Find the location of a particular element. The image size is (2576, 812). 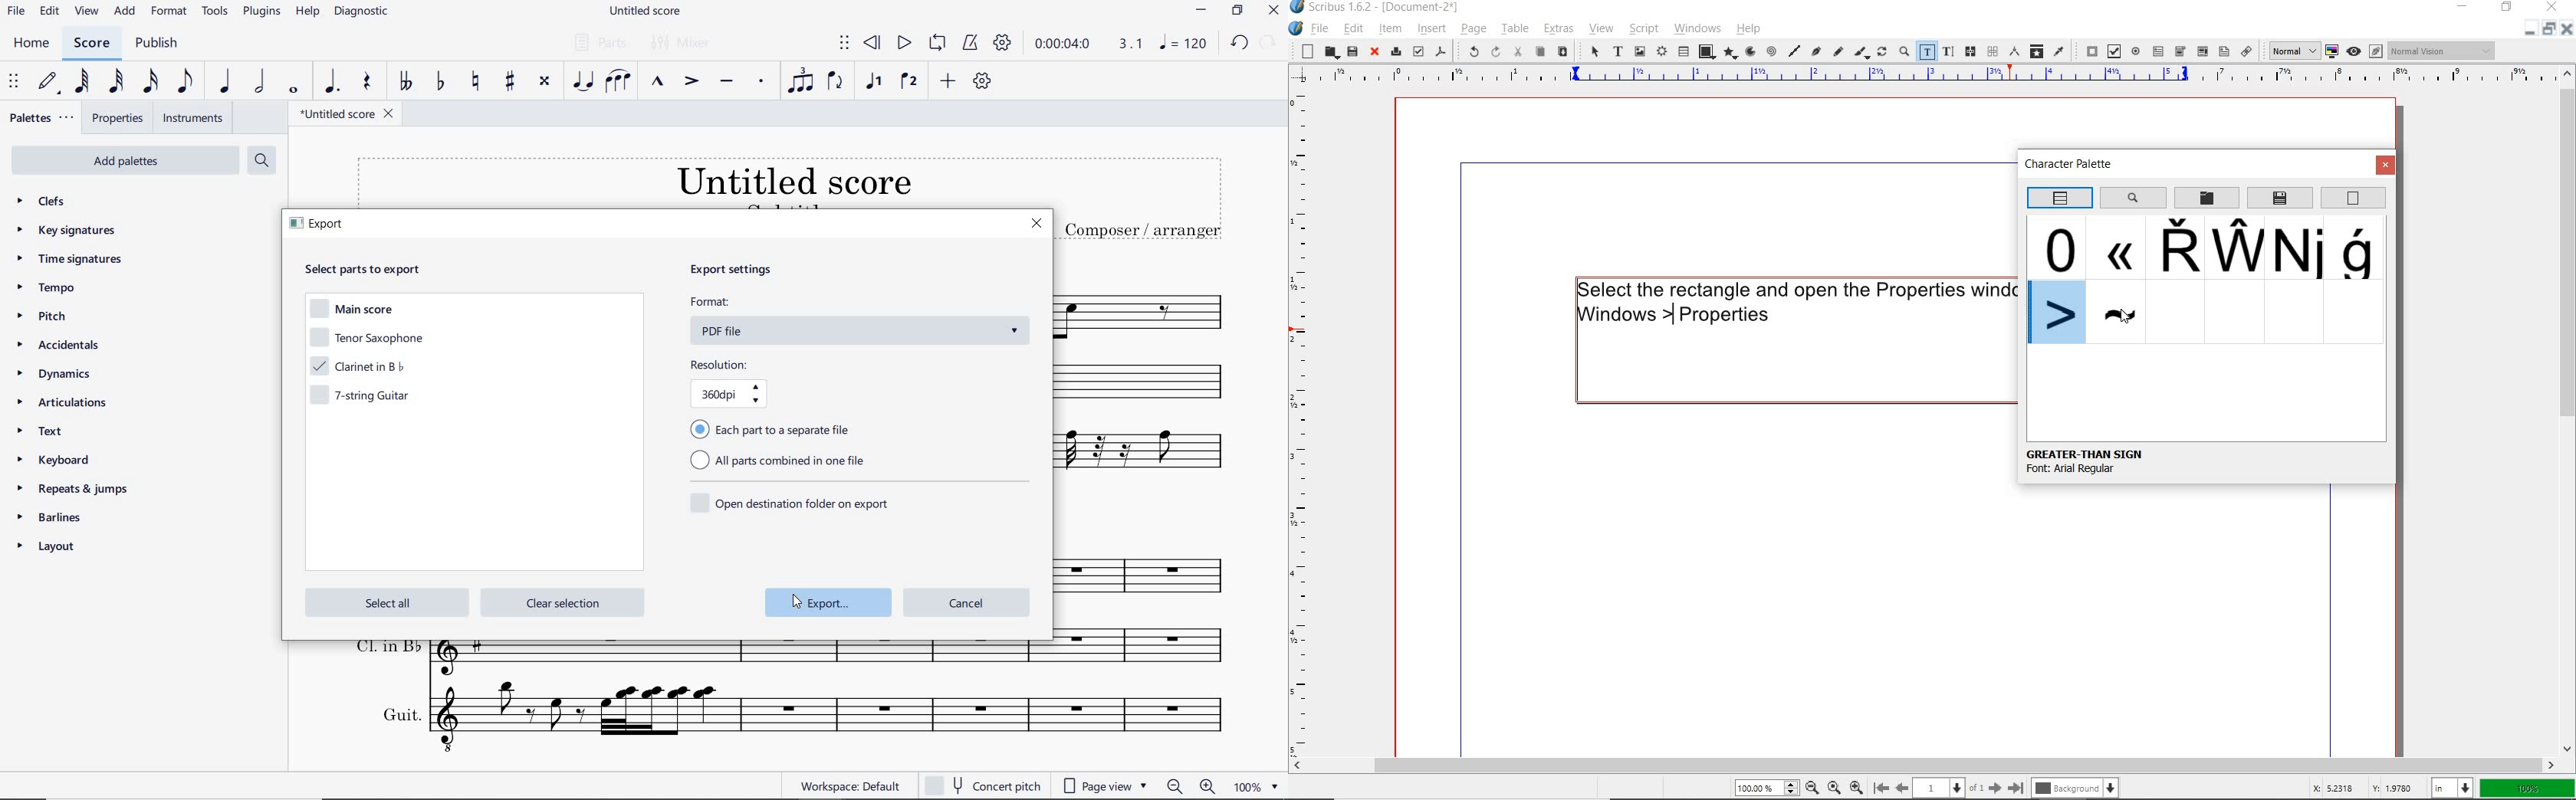

VOICE 2 is located at coordinates (910, 81).